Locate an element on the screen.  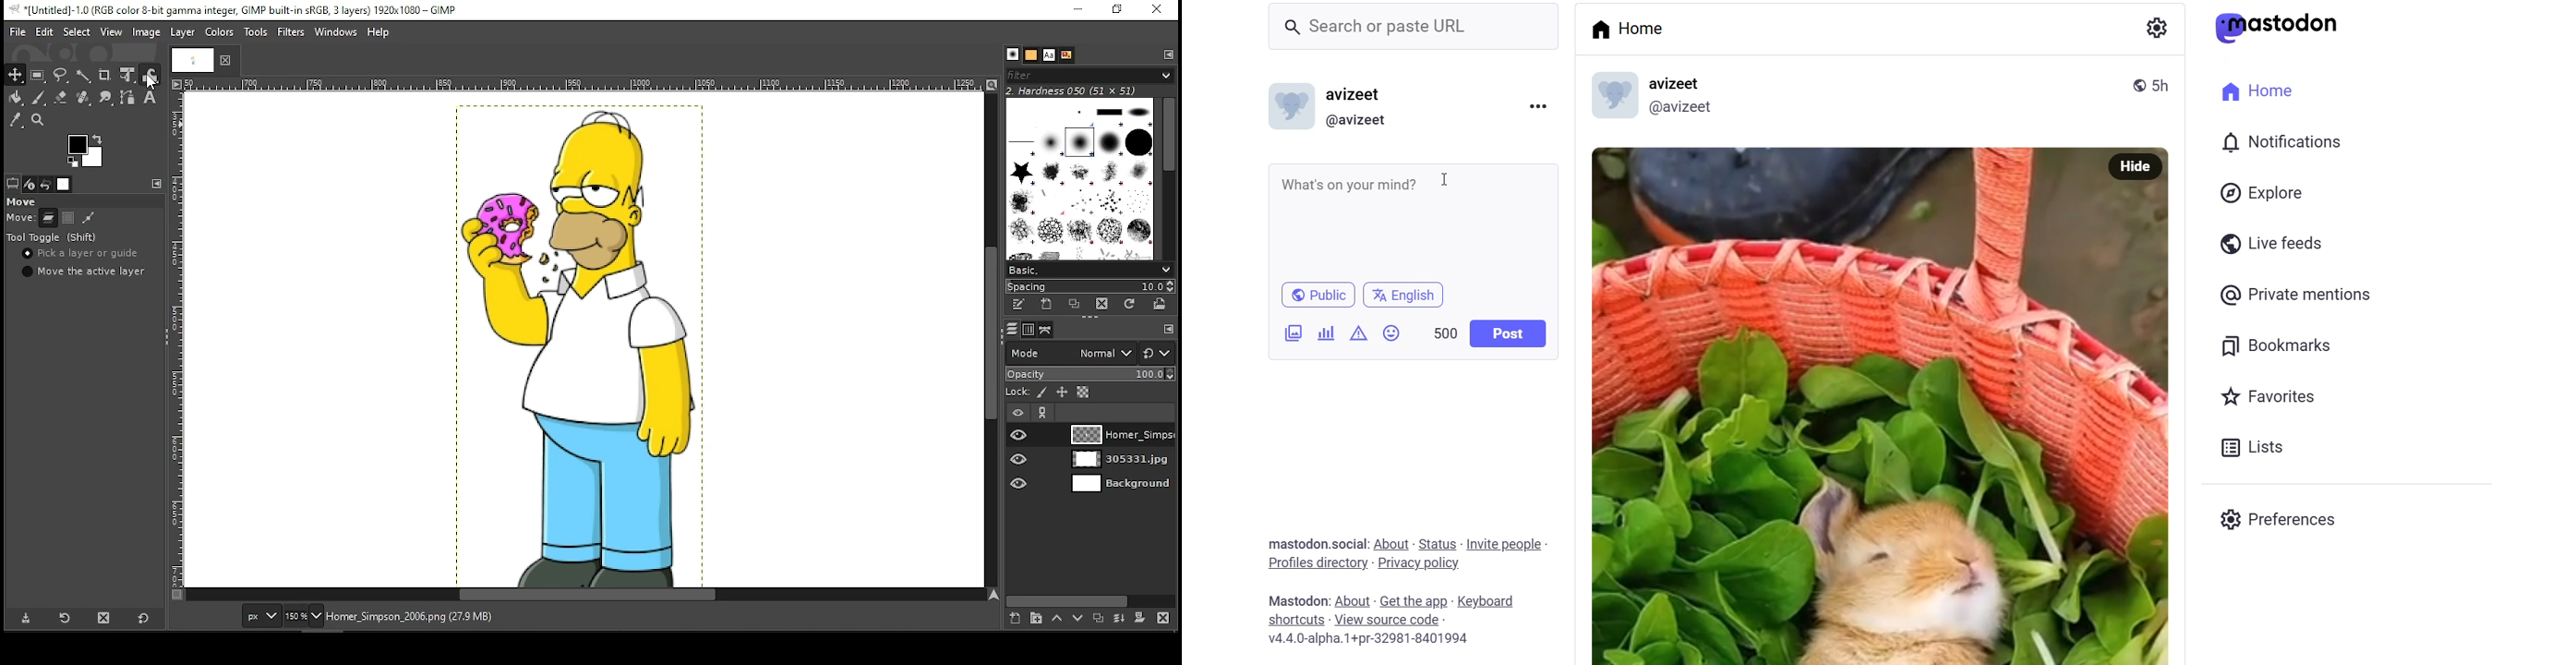
post is located at coordinates (1512, 334).